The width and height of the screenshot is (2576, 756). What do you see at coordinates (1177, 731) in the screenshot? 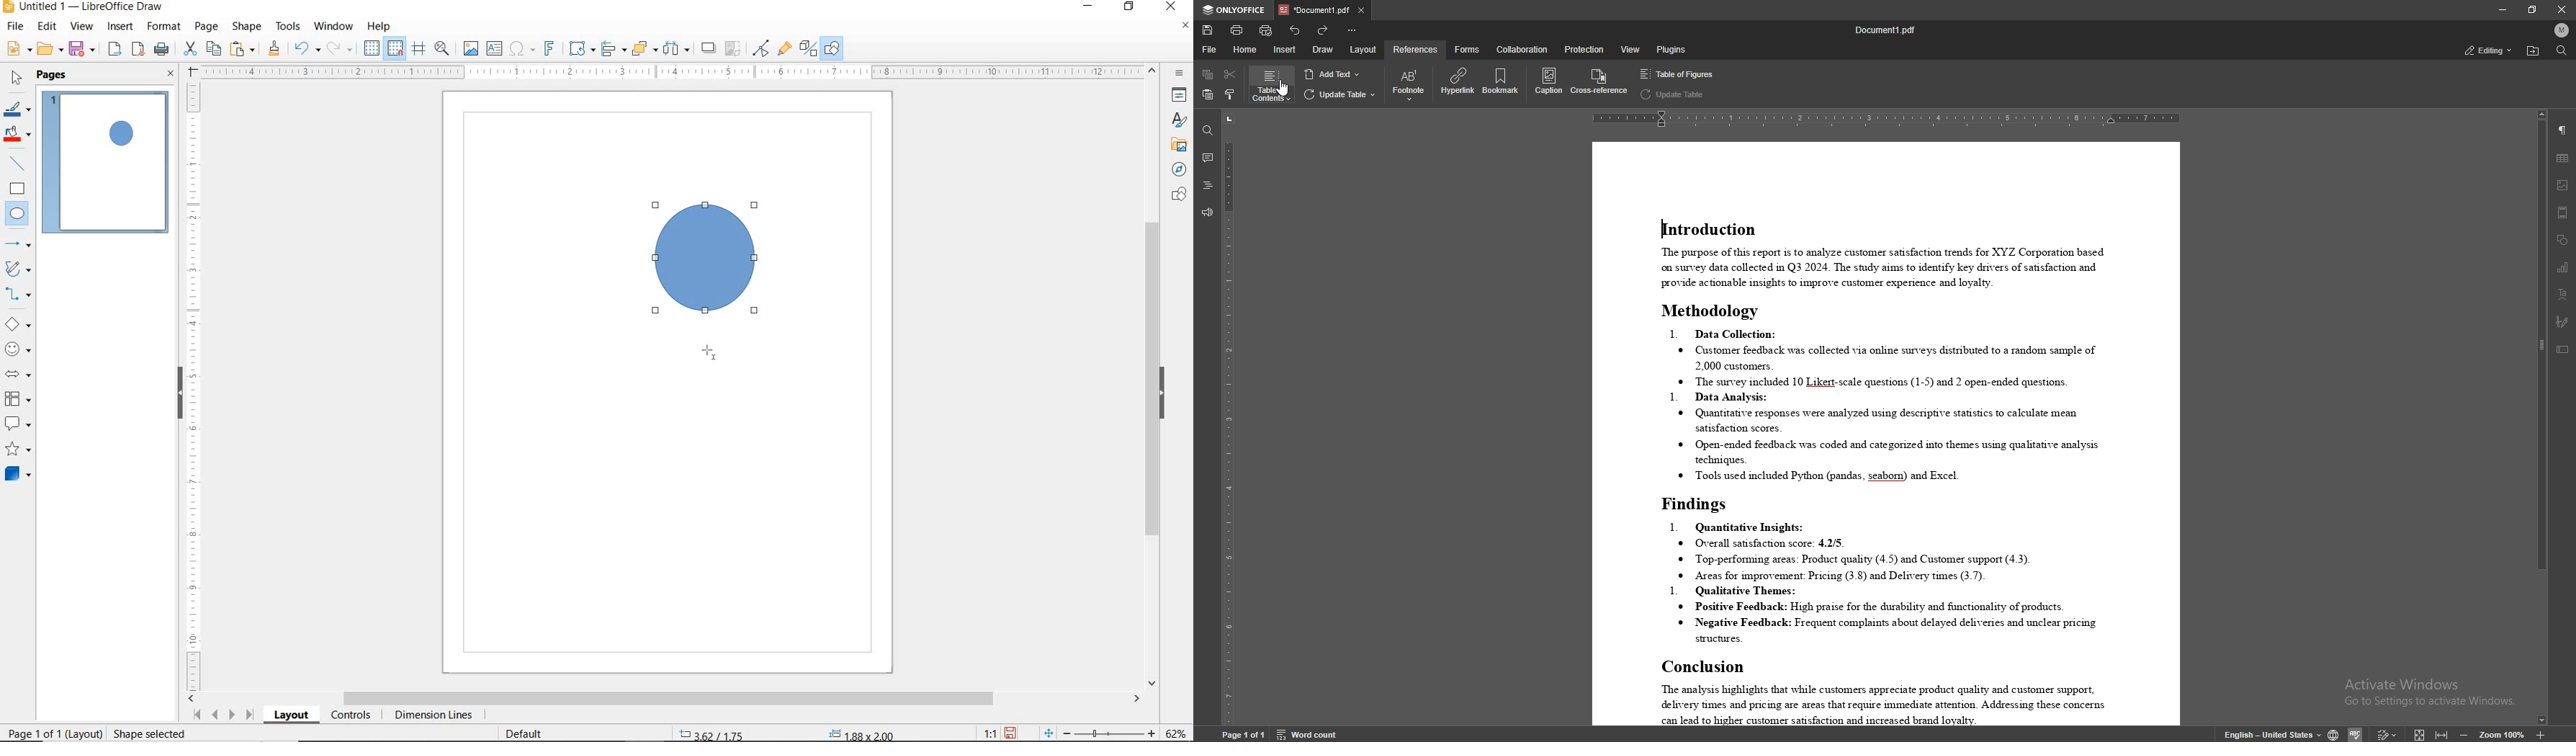
I see `ZOOM FACTOR` at bounding box center [1177, 731].